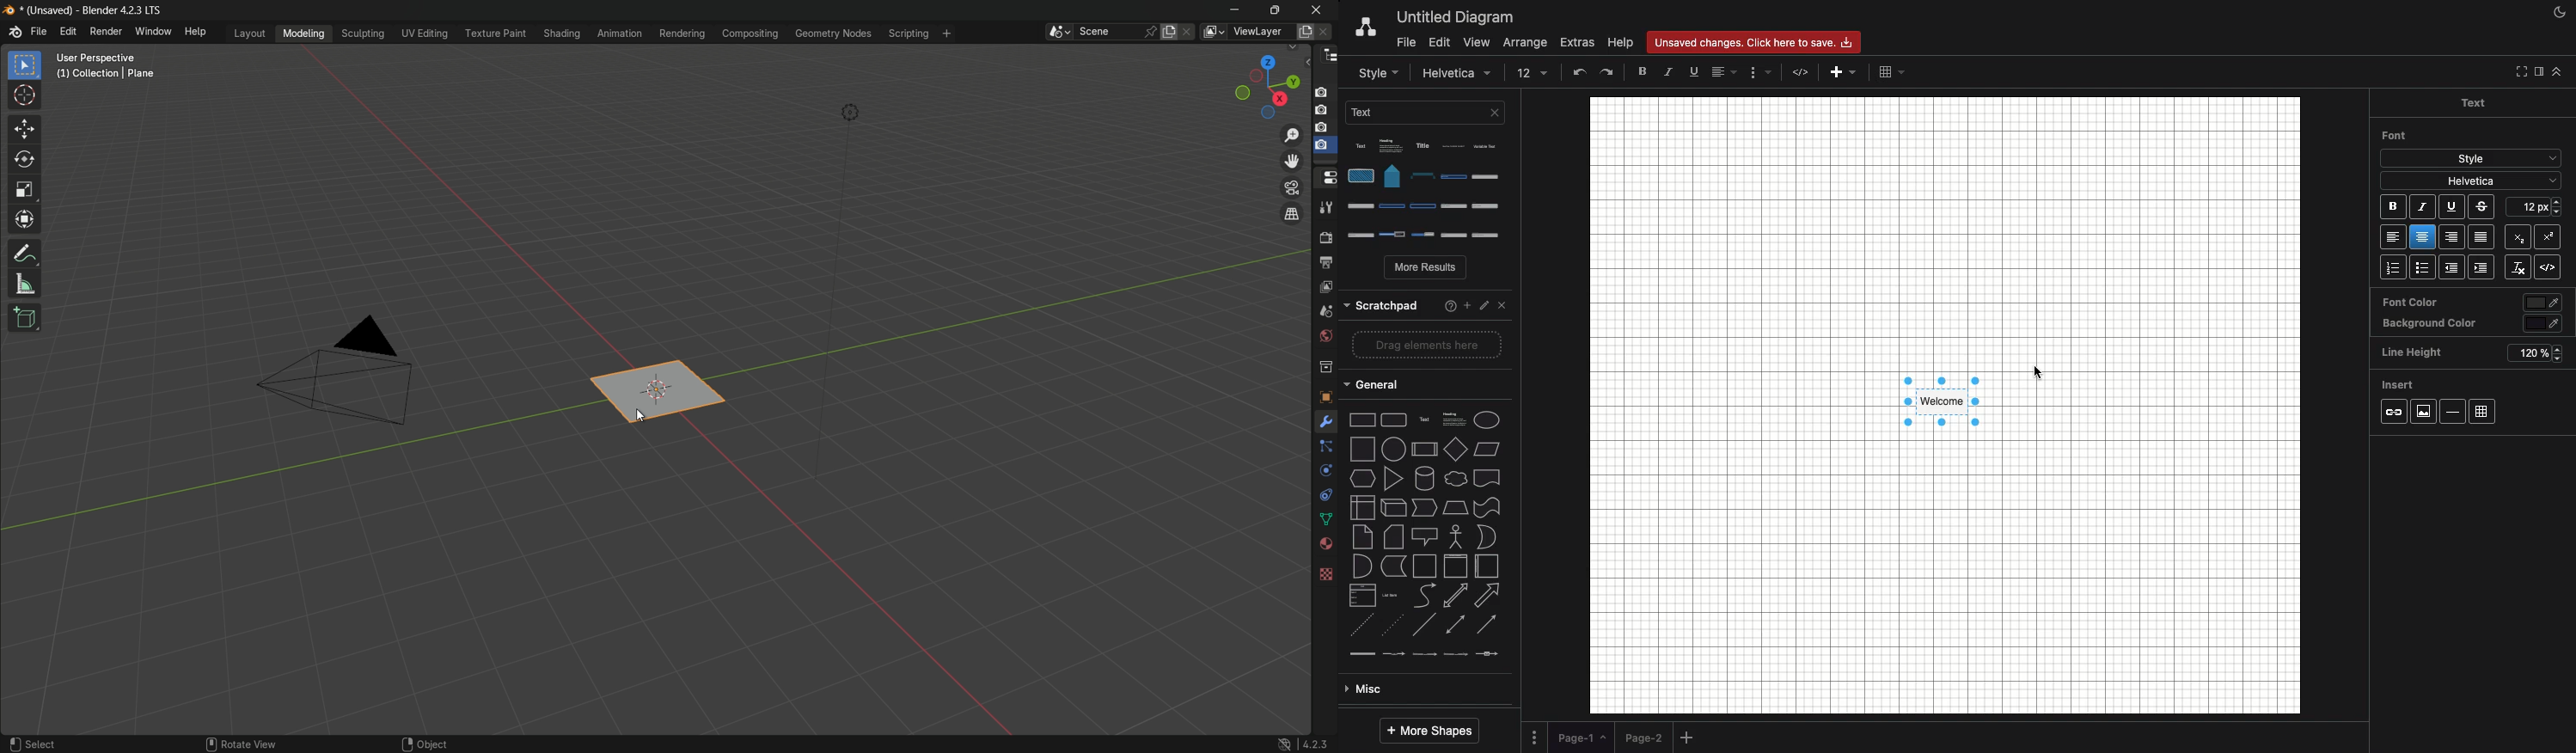  I want to click on Text, so click(1429, 117).